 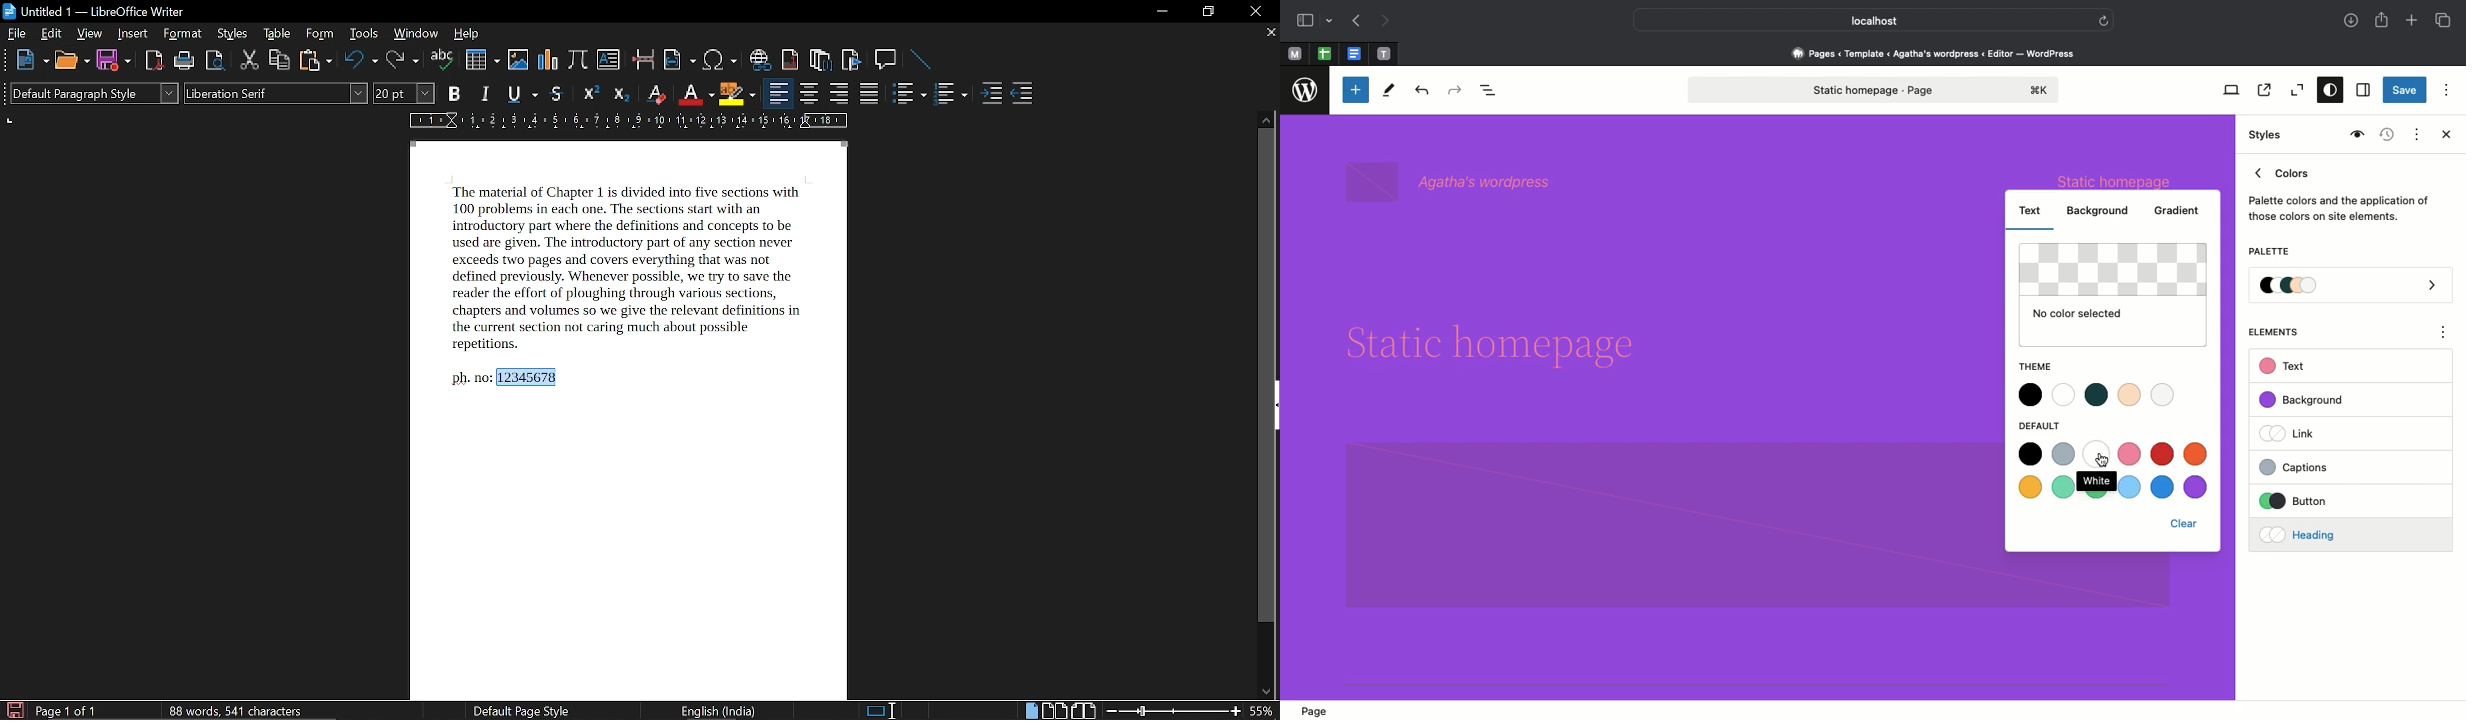 What do you see at coordinates (151, 61) in the screenshot?
I see `export as pdf` at bounding box center [151, 61].